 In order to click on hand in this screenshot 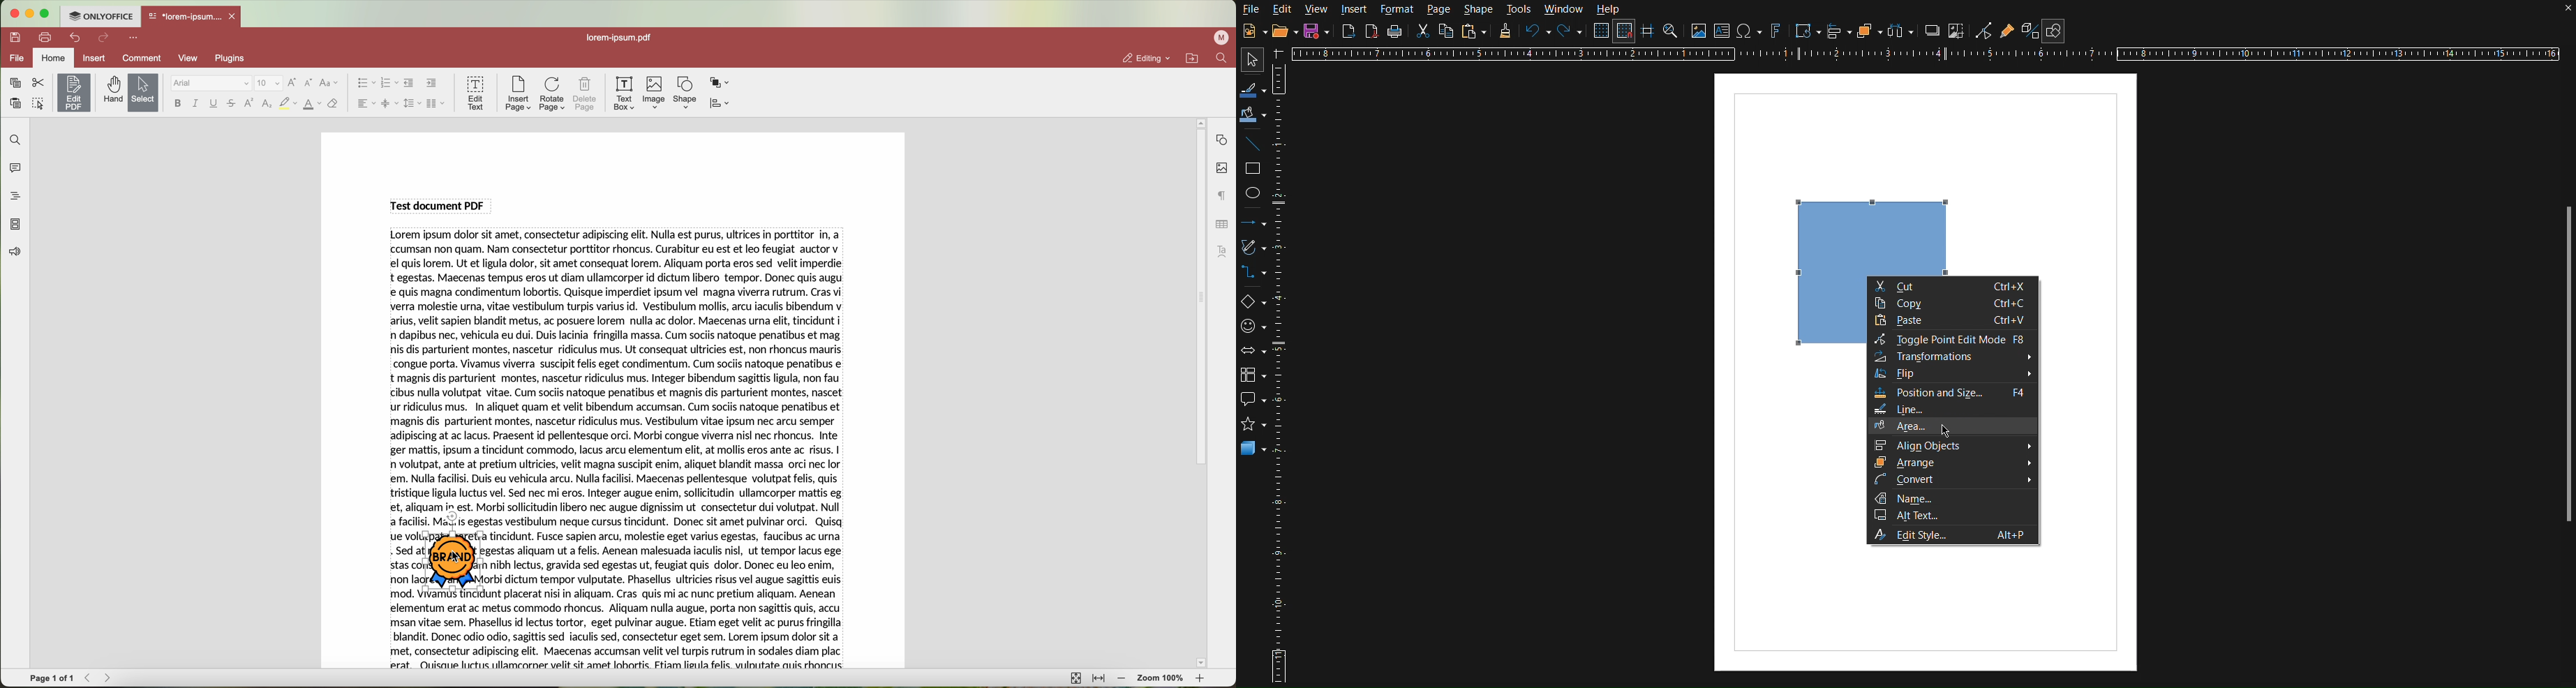, I will do `click(112, 90)`.